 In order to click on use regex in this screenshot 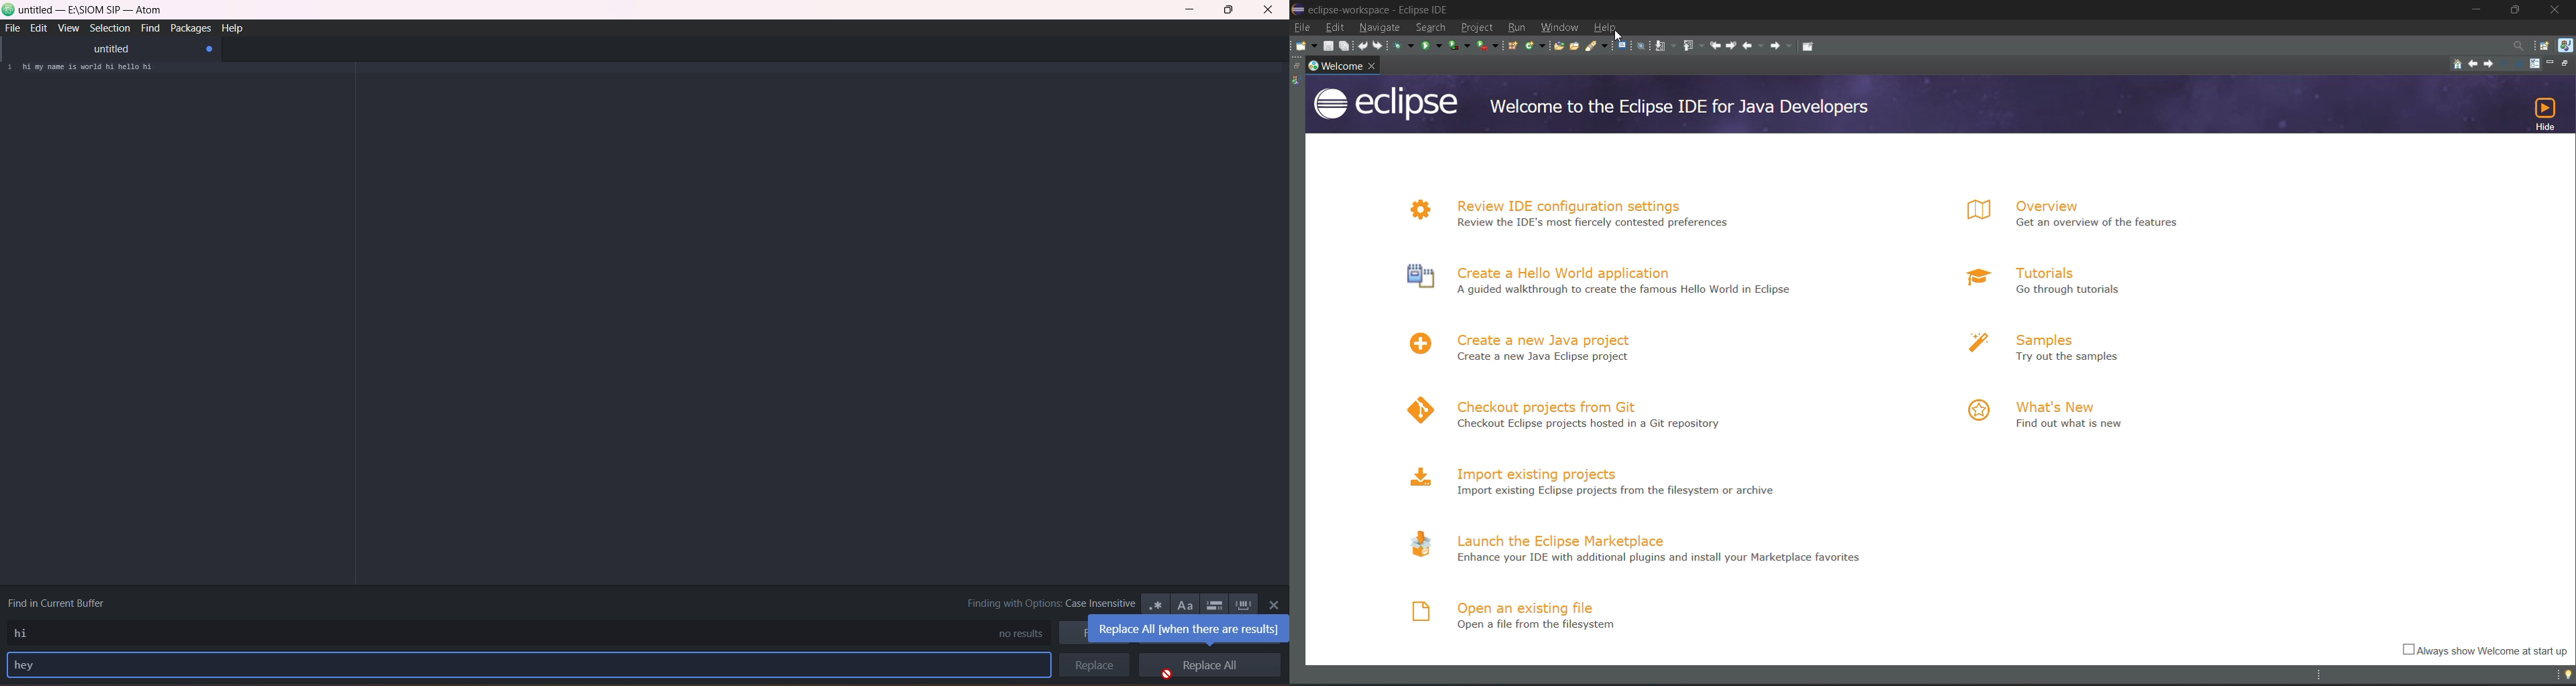, I will do `click(1155, 603)`.